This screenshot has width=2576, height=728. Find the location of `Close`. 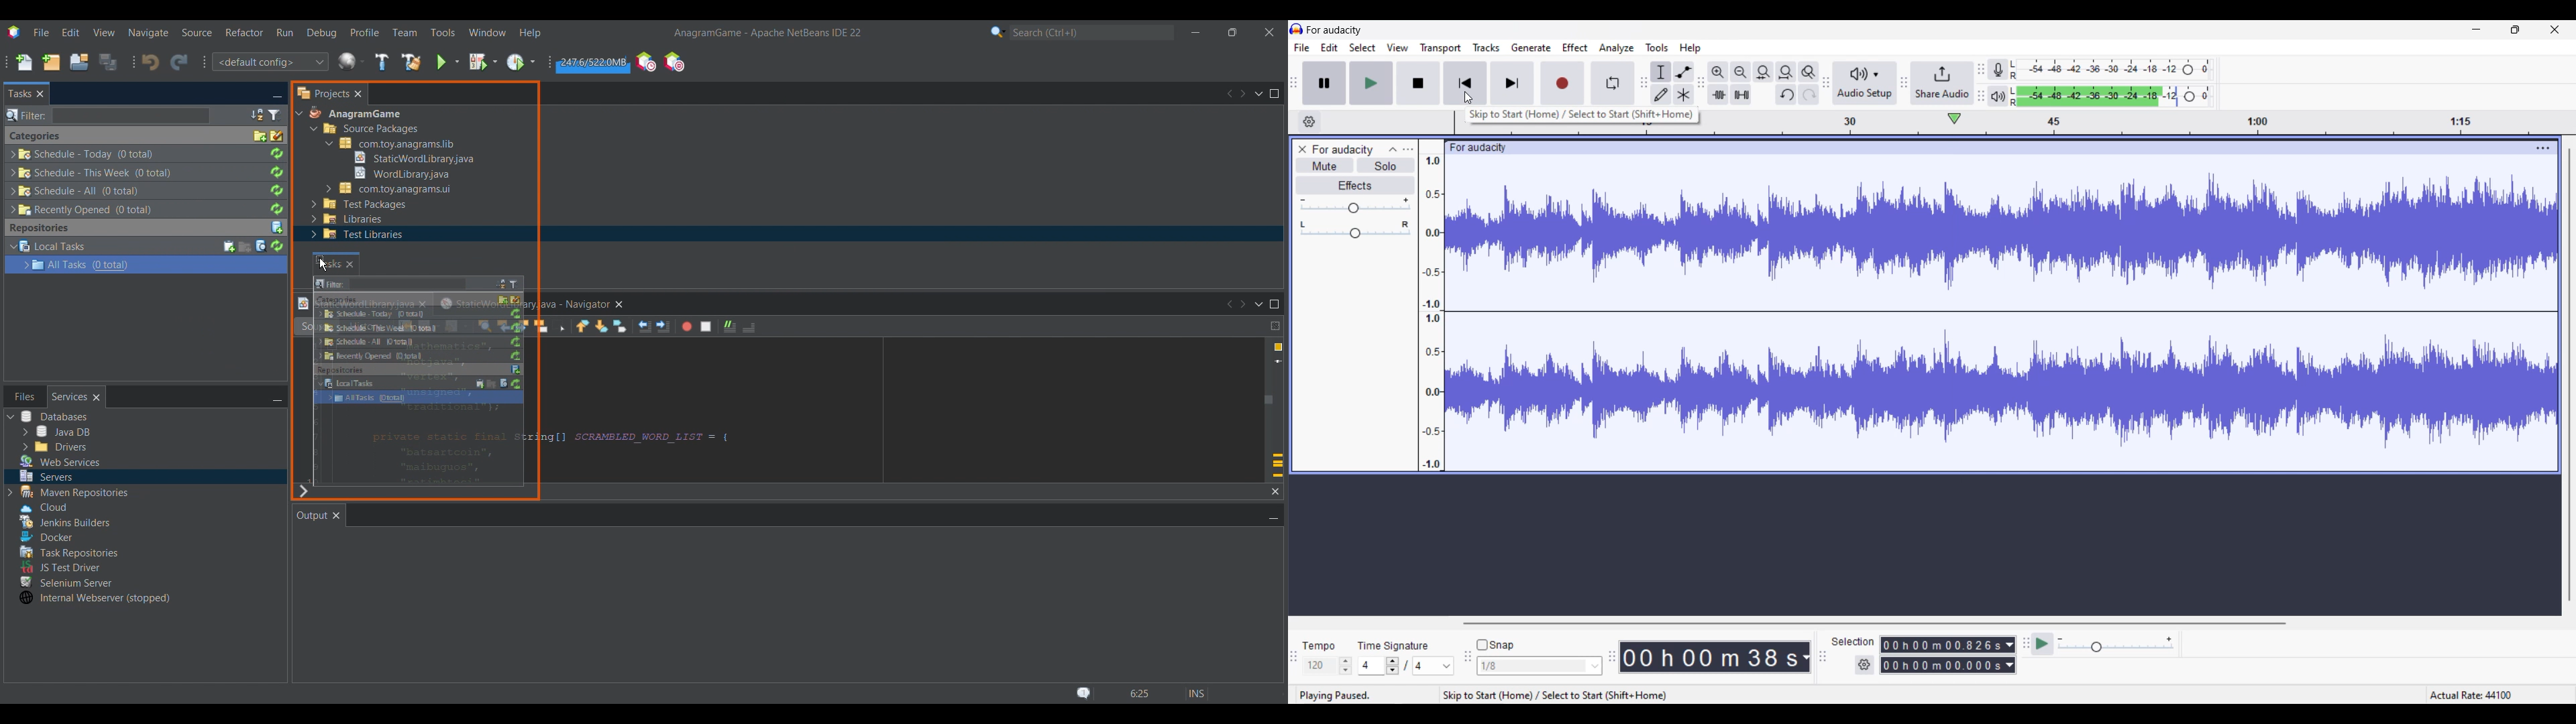

Close is located at coordinates (40, 93).